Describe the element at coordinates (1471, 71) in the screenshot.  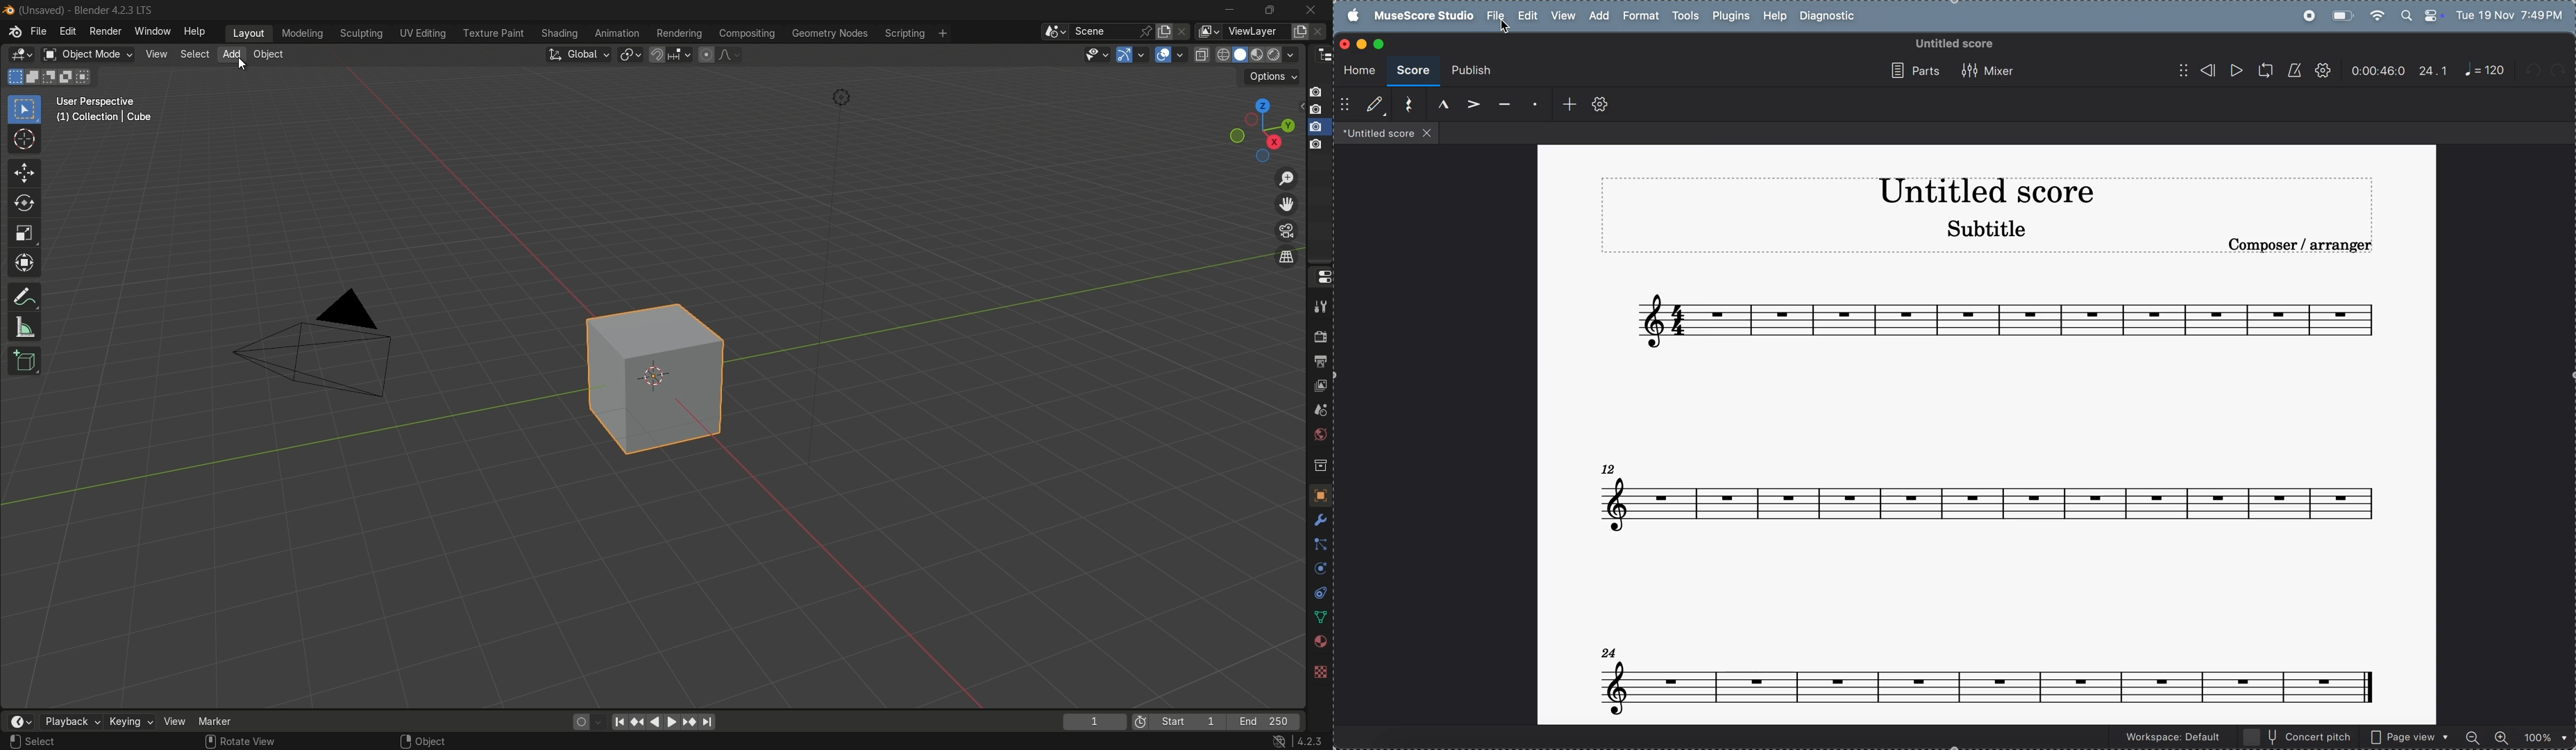
I see `publish` at that location.